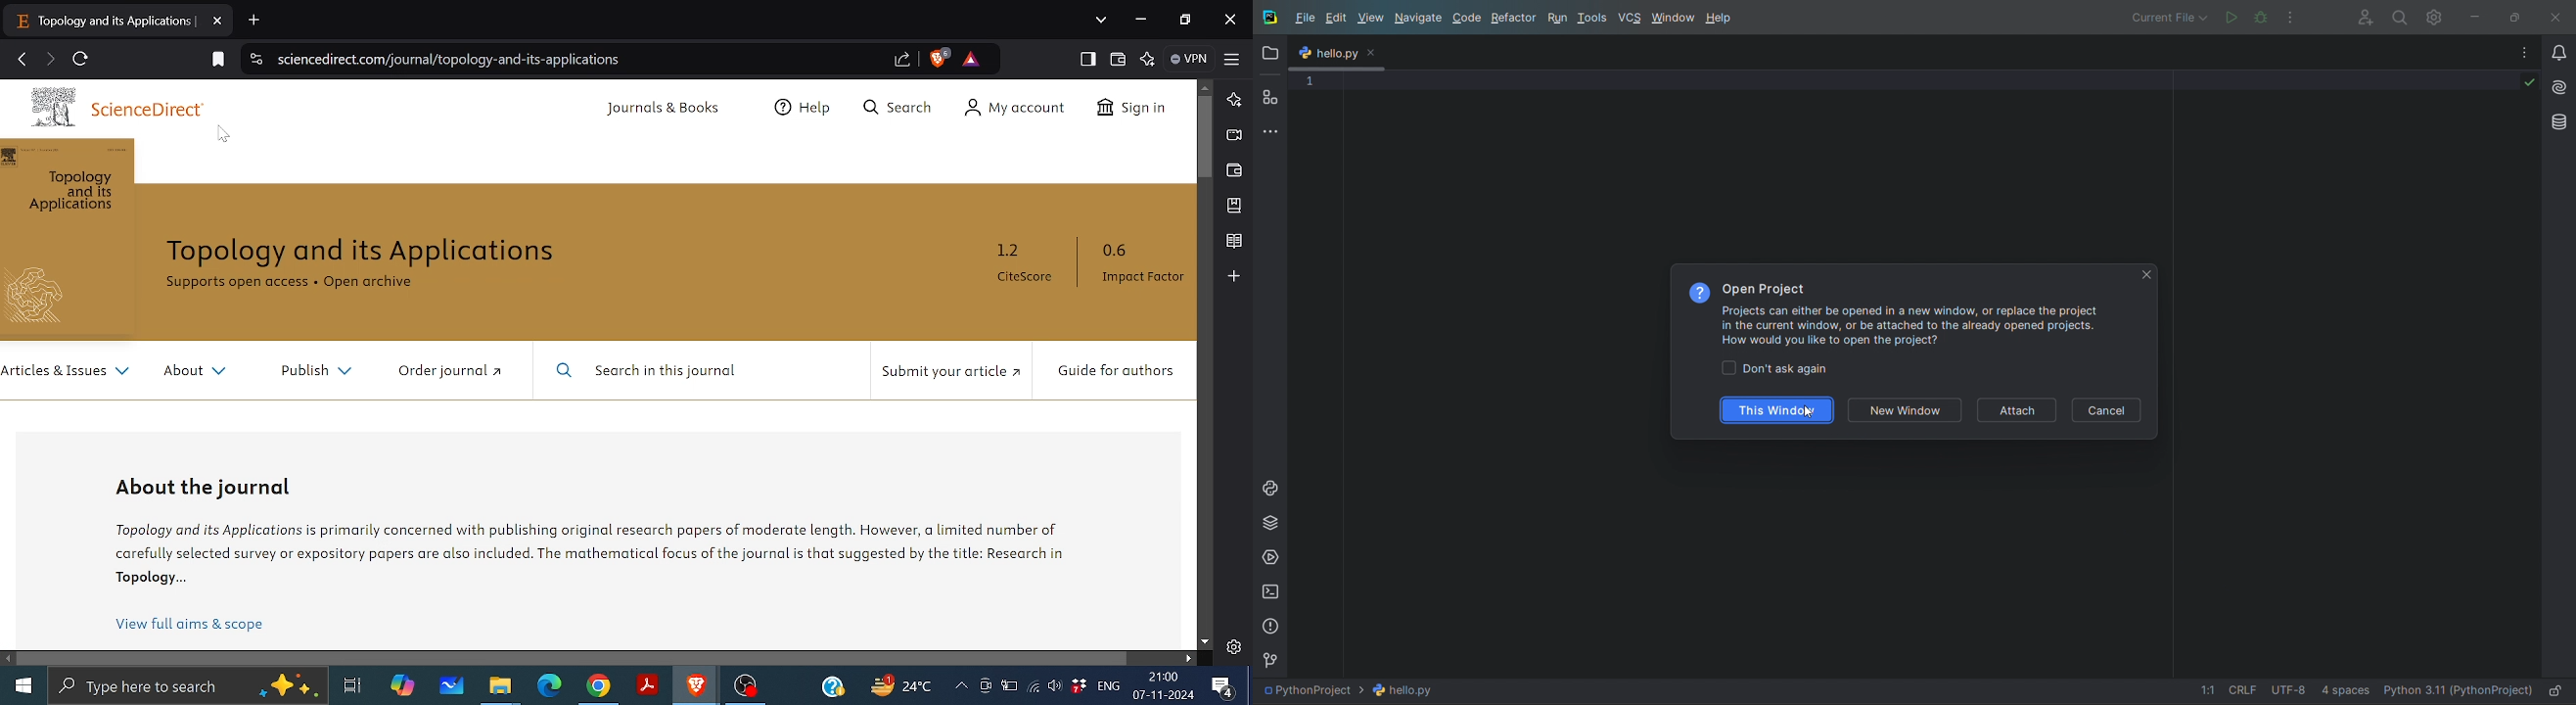  What do you see at coordinates (1370, 18) in the screenshot?
I see `view` at bounding box center [1370, 18].